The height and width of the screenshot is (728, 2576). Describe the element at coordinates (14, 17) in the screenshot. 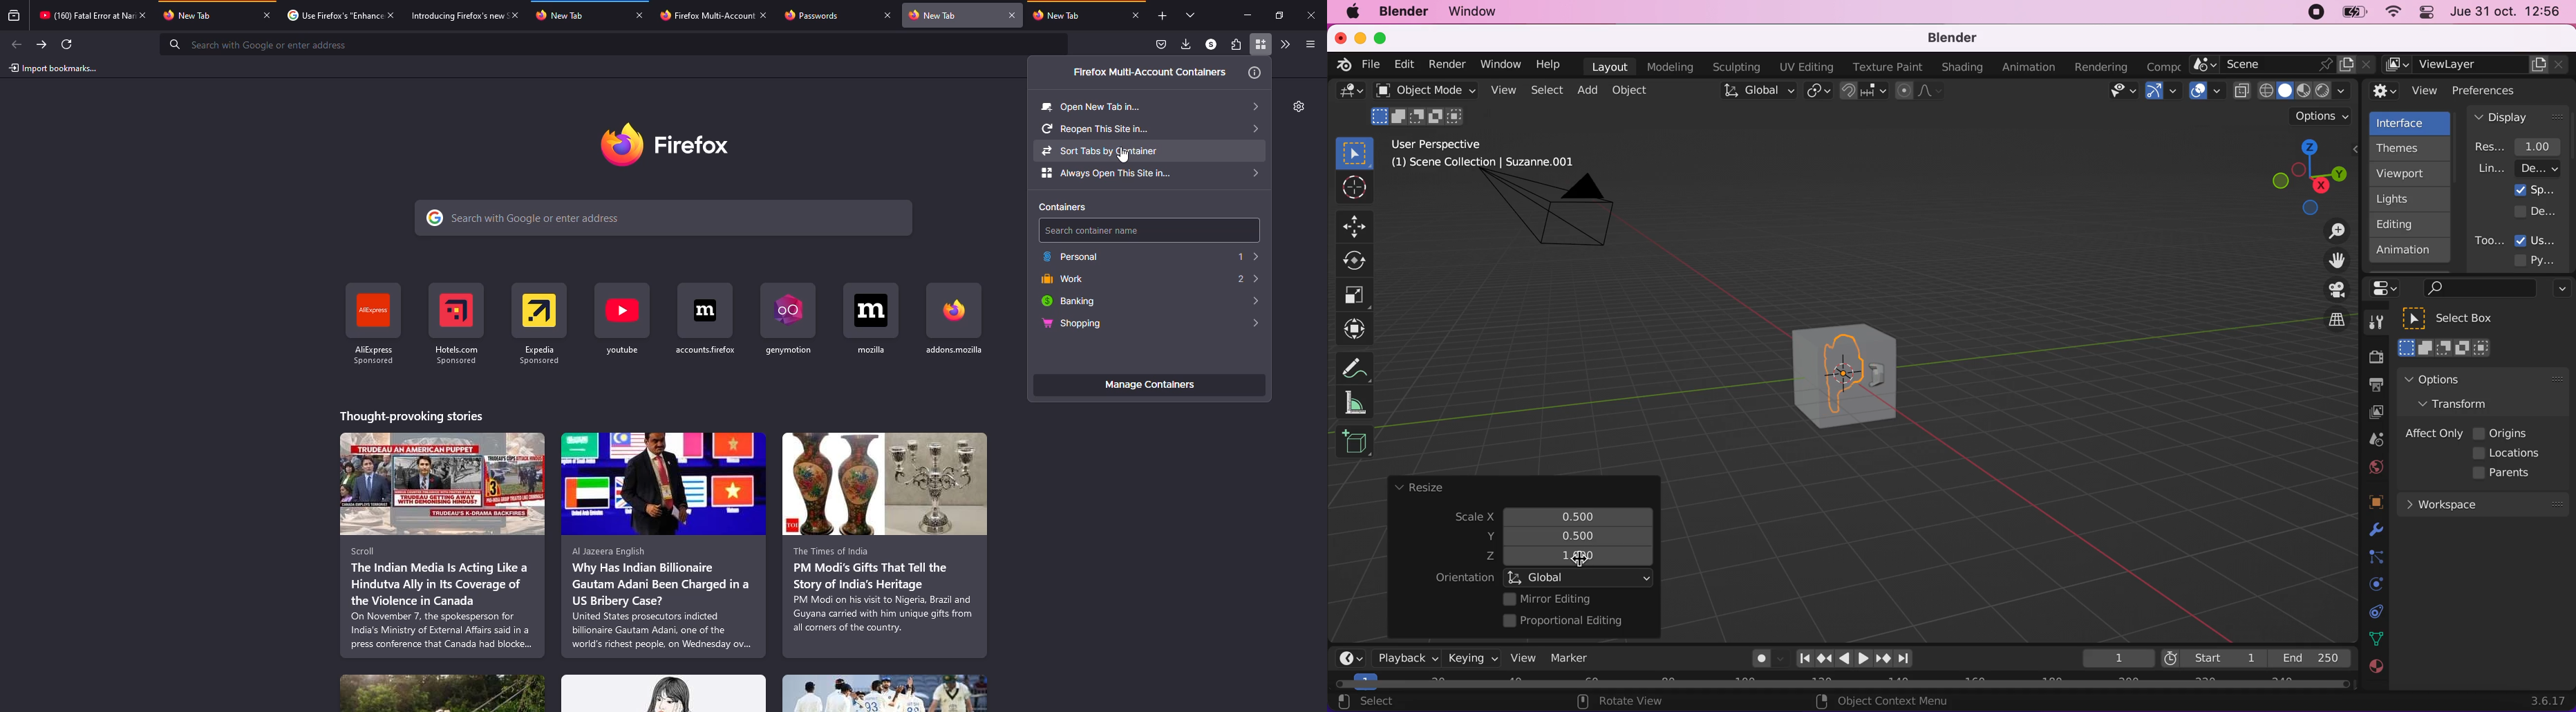

I see `view recent` at that location.